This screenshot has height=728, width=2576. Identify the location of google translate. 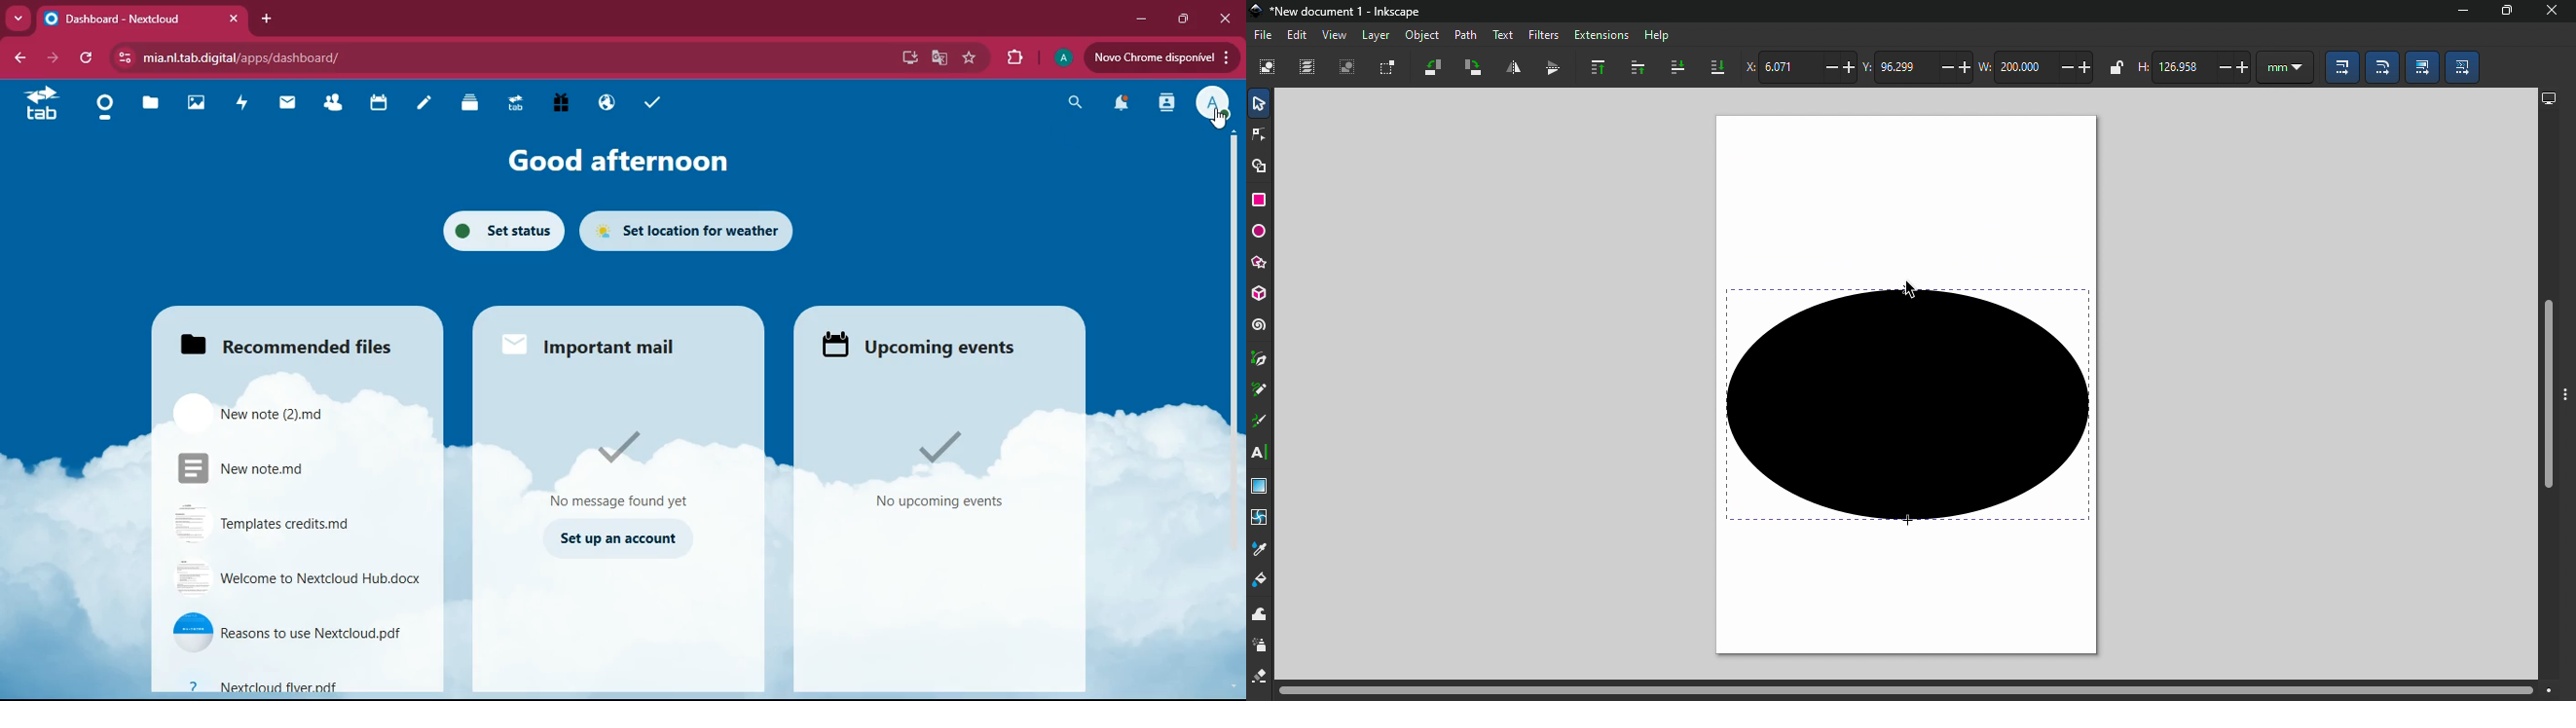
(940, 58).